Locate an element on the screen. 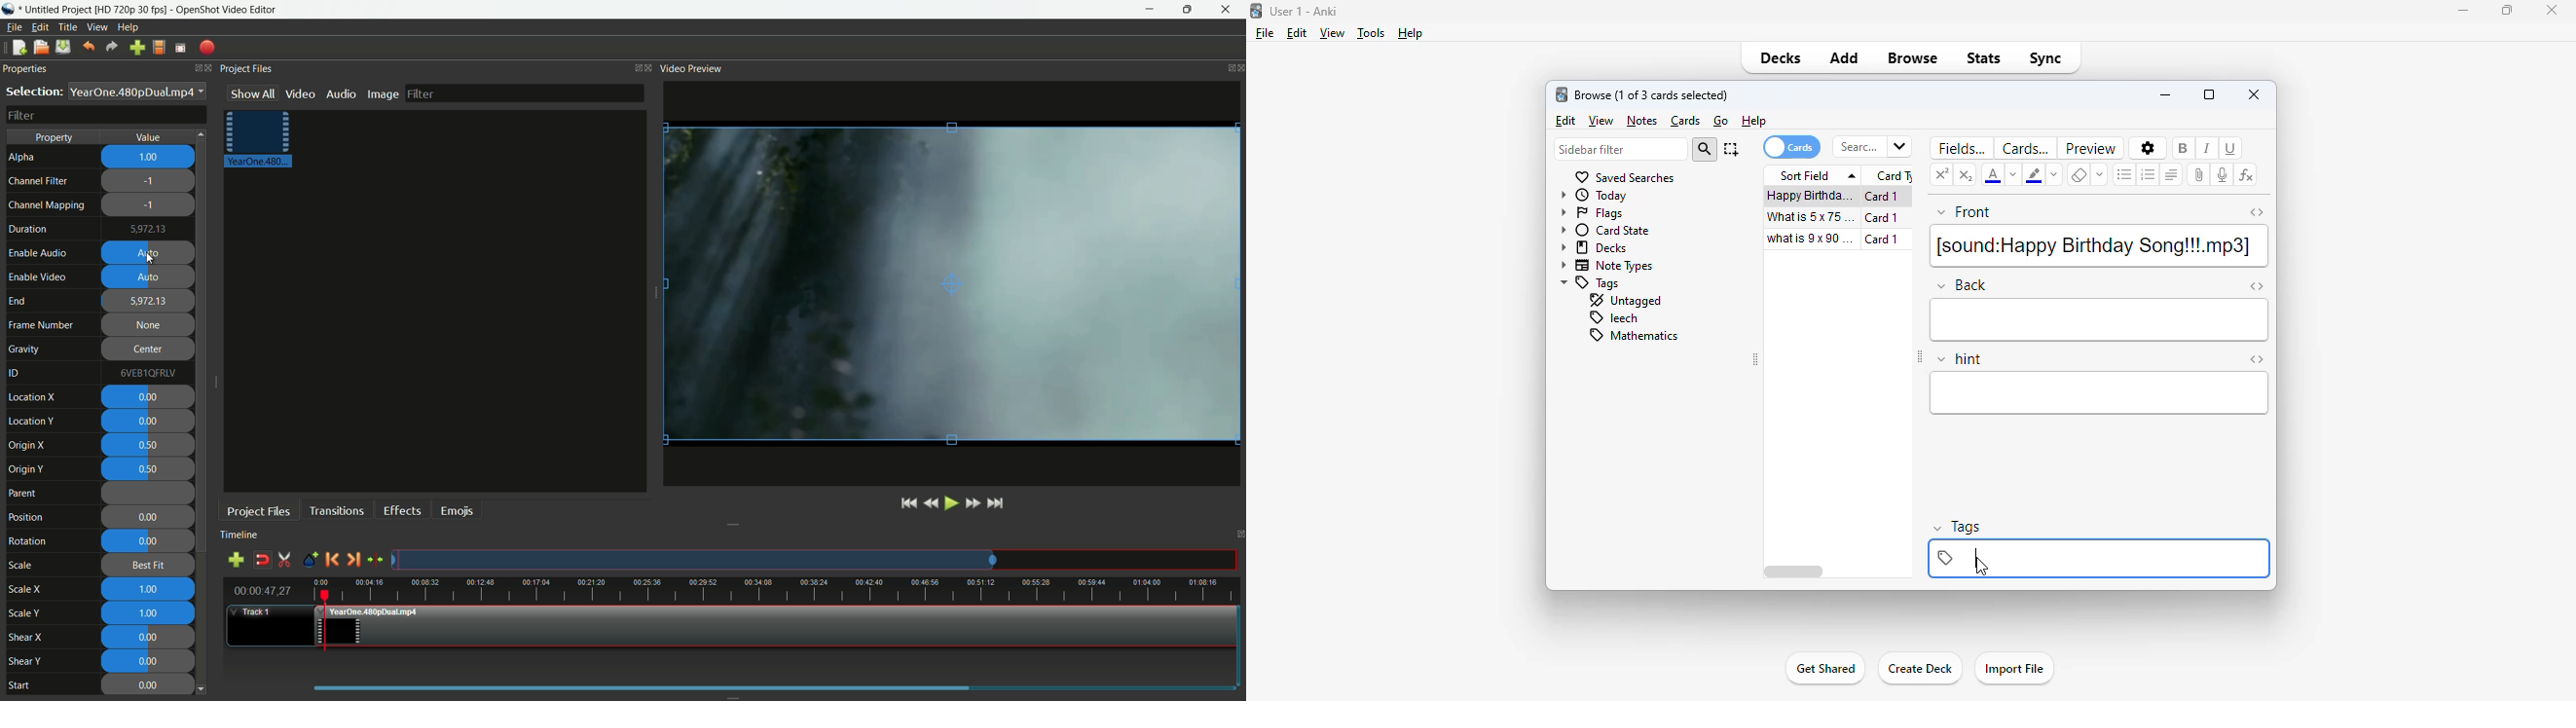 The height and width of the screenshot is (728, 2576). open file is located at coordinates (40, 47).